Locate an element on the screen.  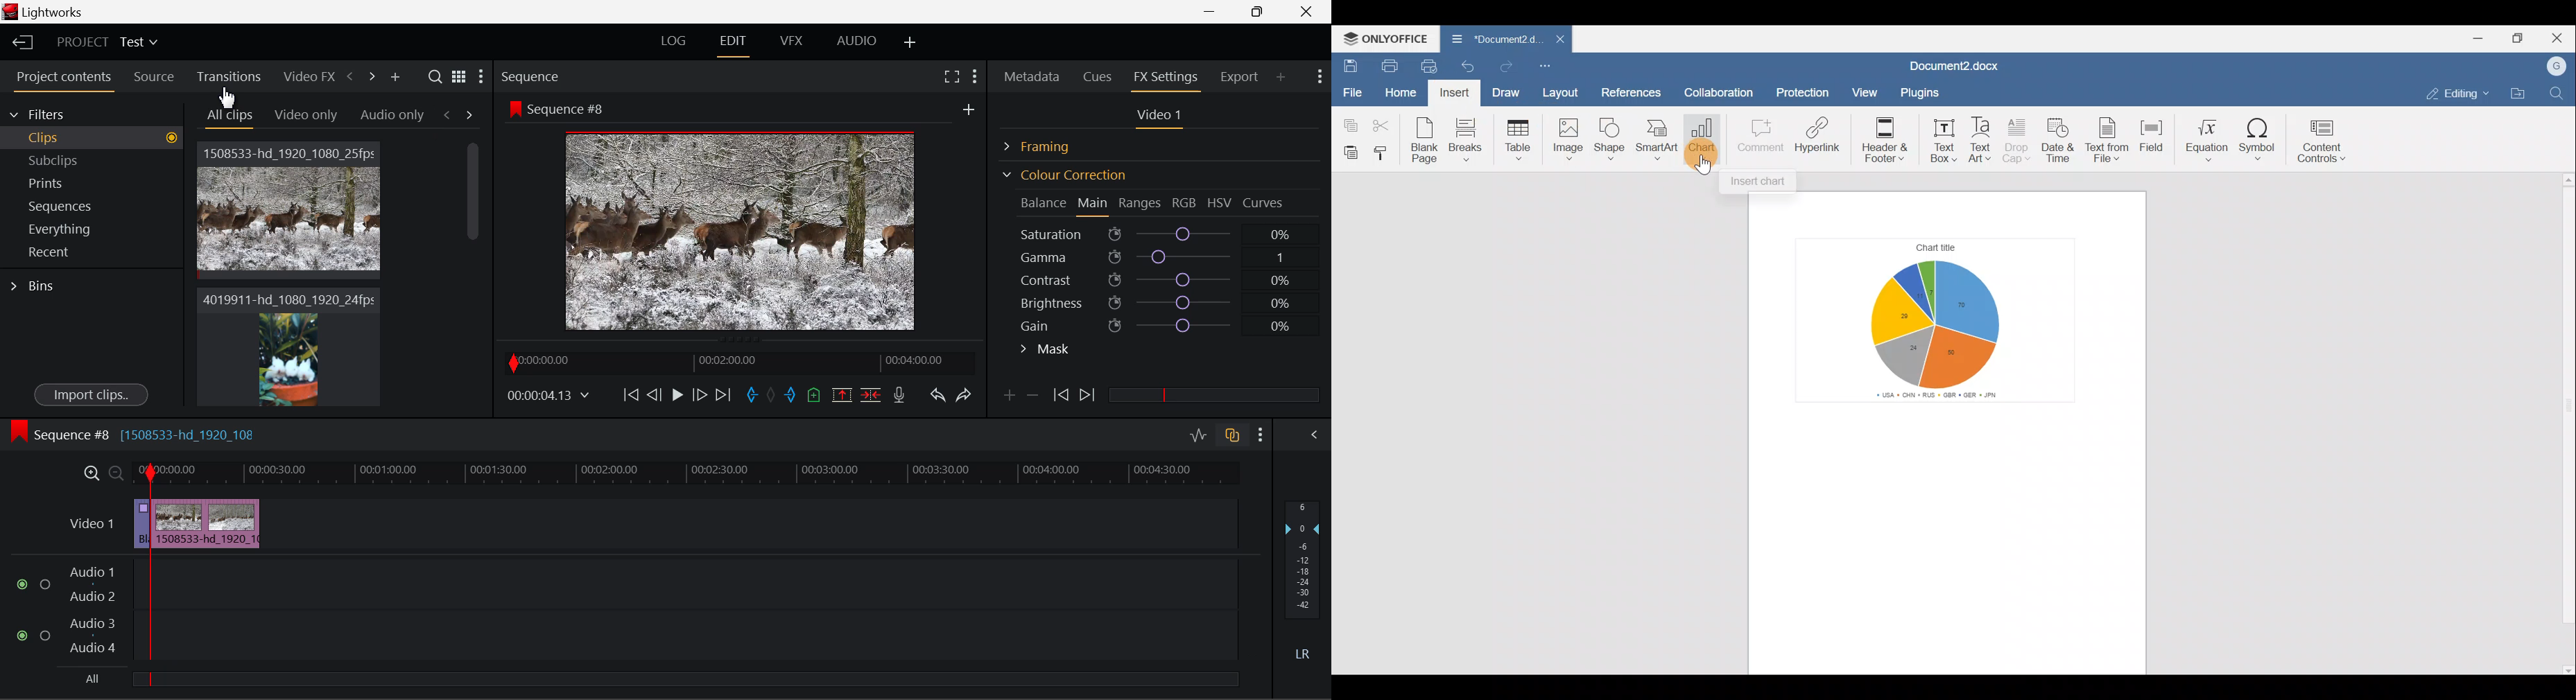
Mask is located at coordinates (1046, 351).